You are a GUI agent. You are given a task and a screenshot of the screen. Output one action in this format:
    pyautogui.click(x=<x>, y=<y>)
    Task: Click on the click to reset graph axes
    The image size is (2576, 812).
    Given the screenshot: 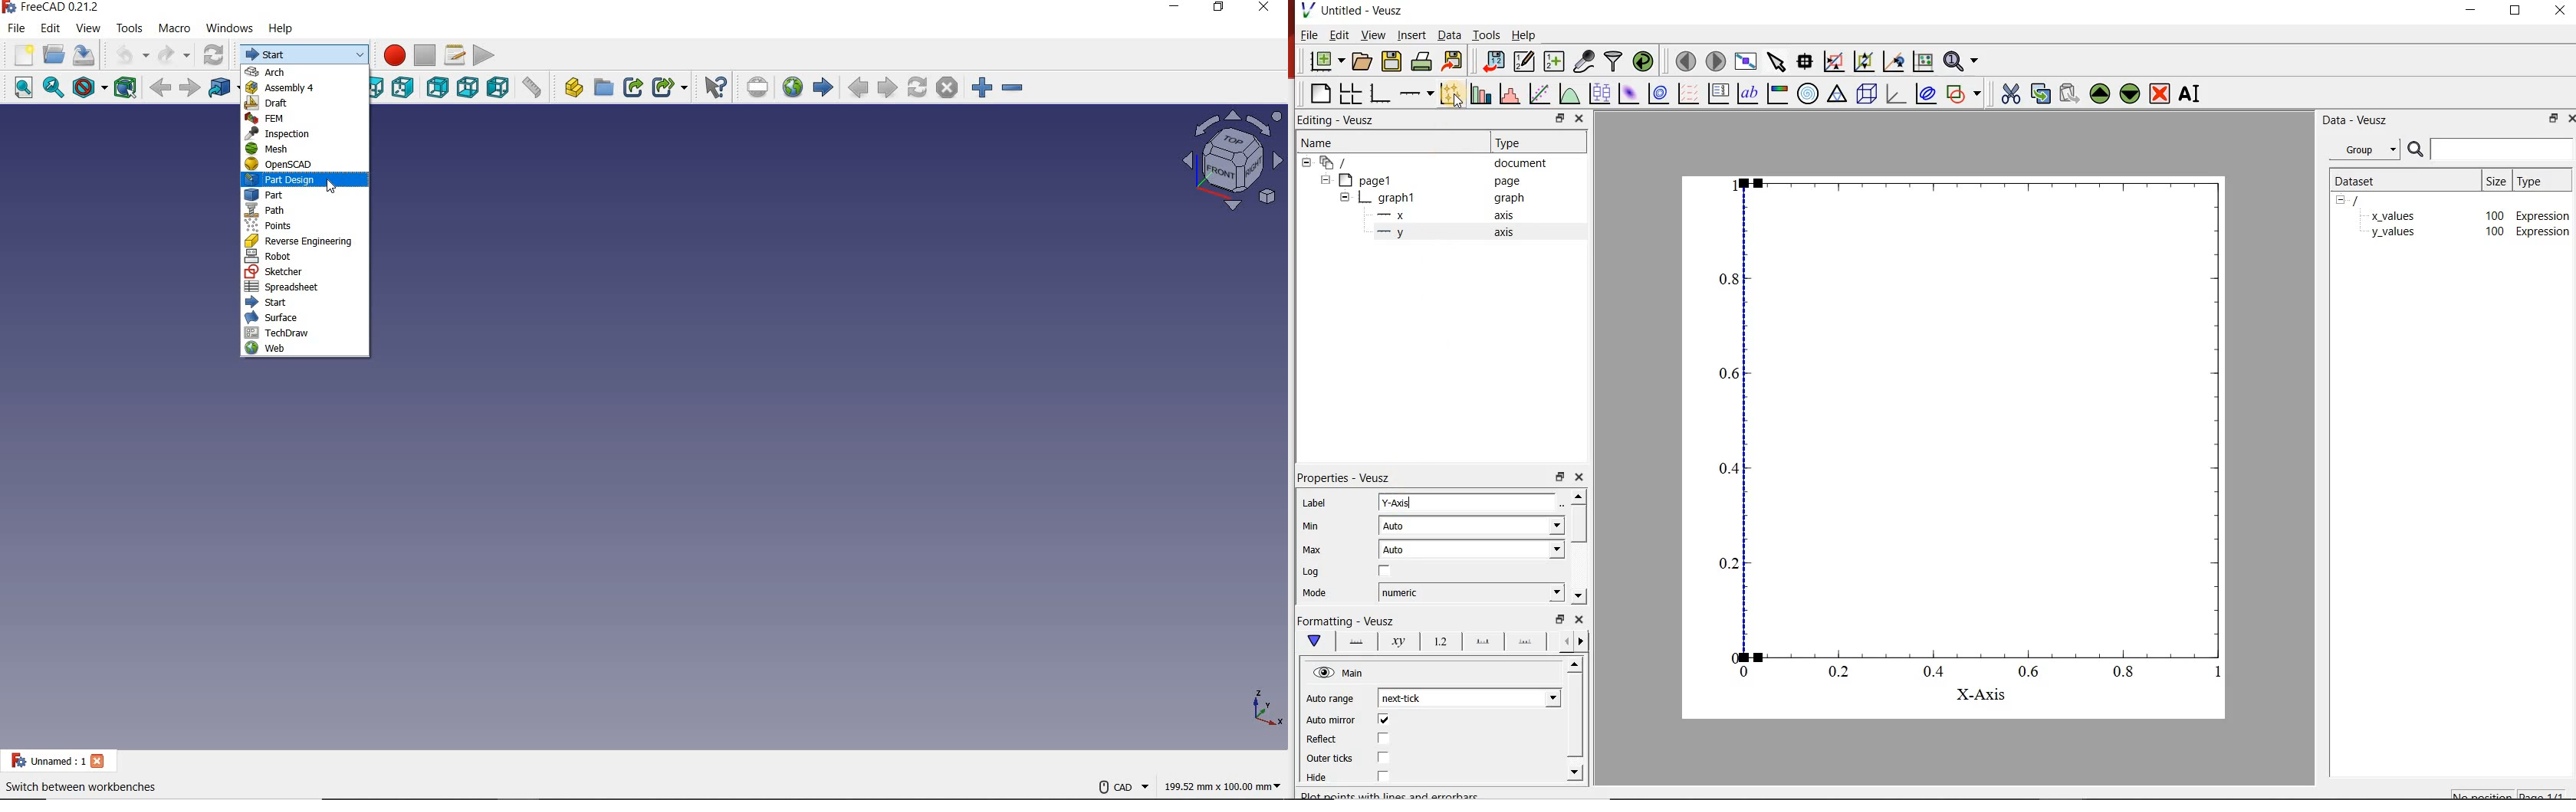 What is the action you would take?
    pyautogui.click(x=1922, y=62)
    